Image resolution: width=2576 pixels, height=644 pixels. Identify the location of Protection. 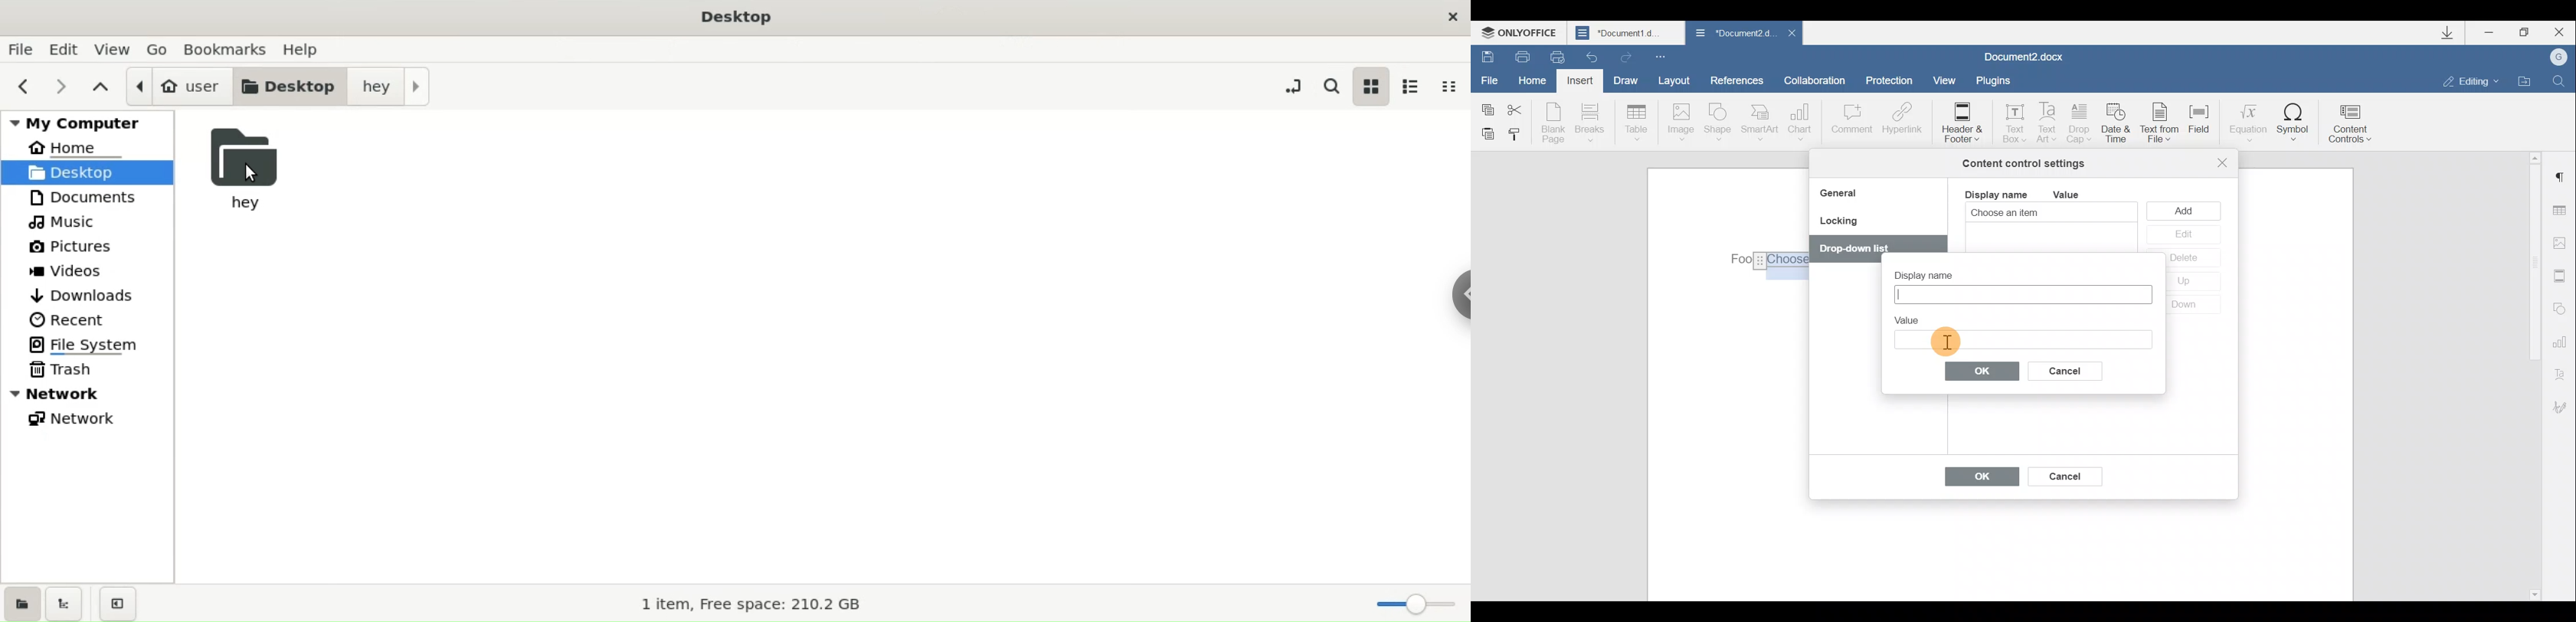
(1892, 82).